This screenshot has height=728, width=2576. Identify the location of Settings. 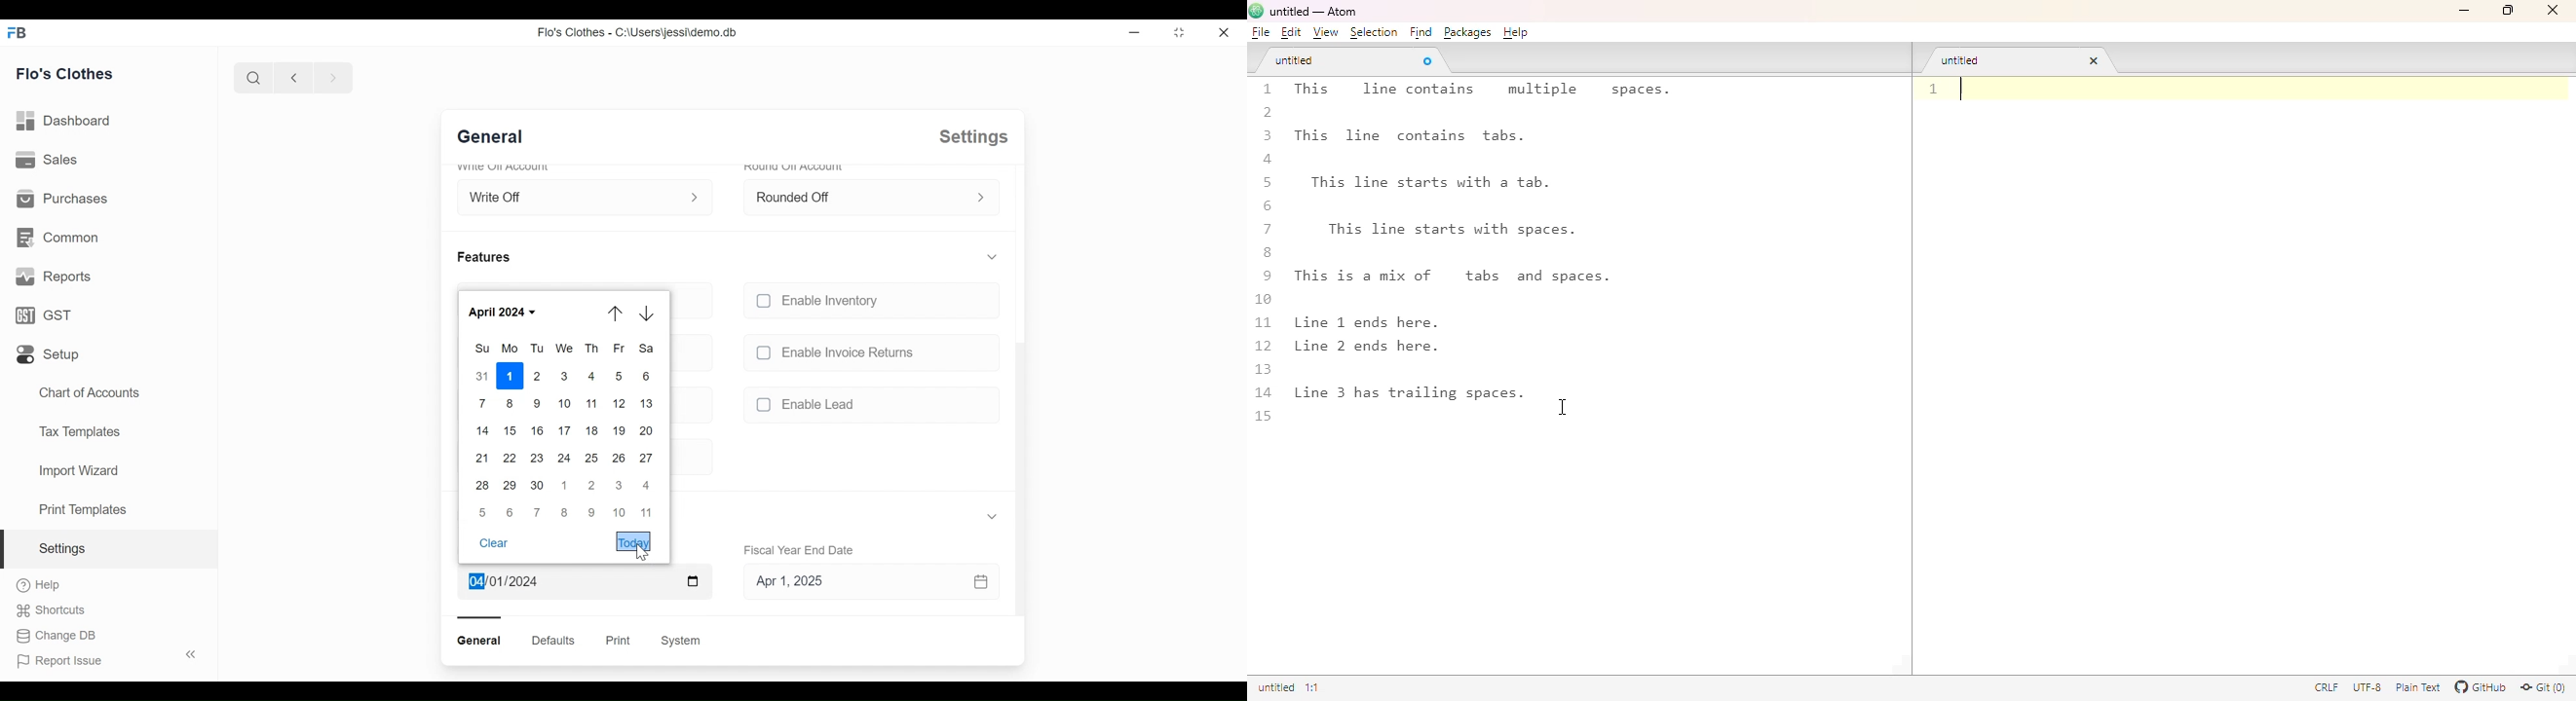
(109, 550).